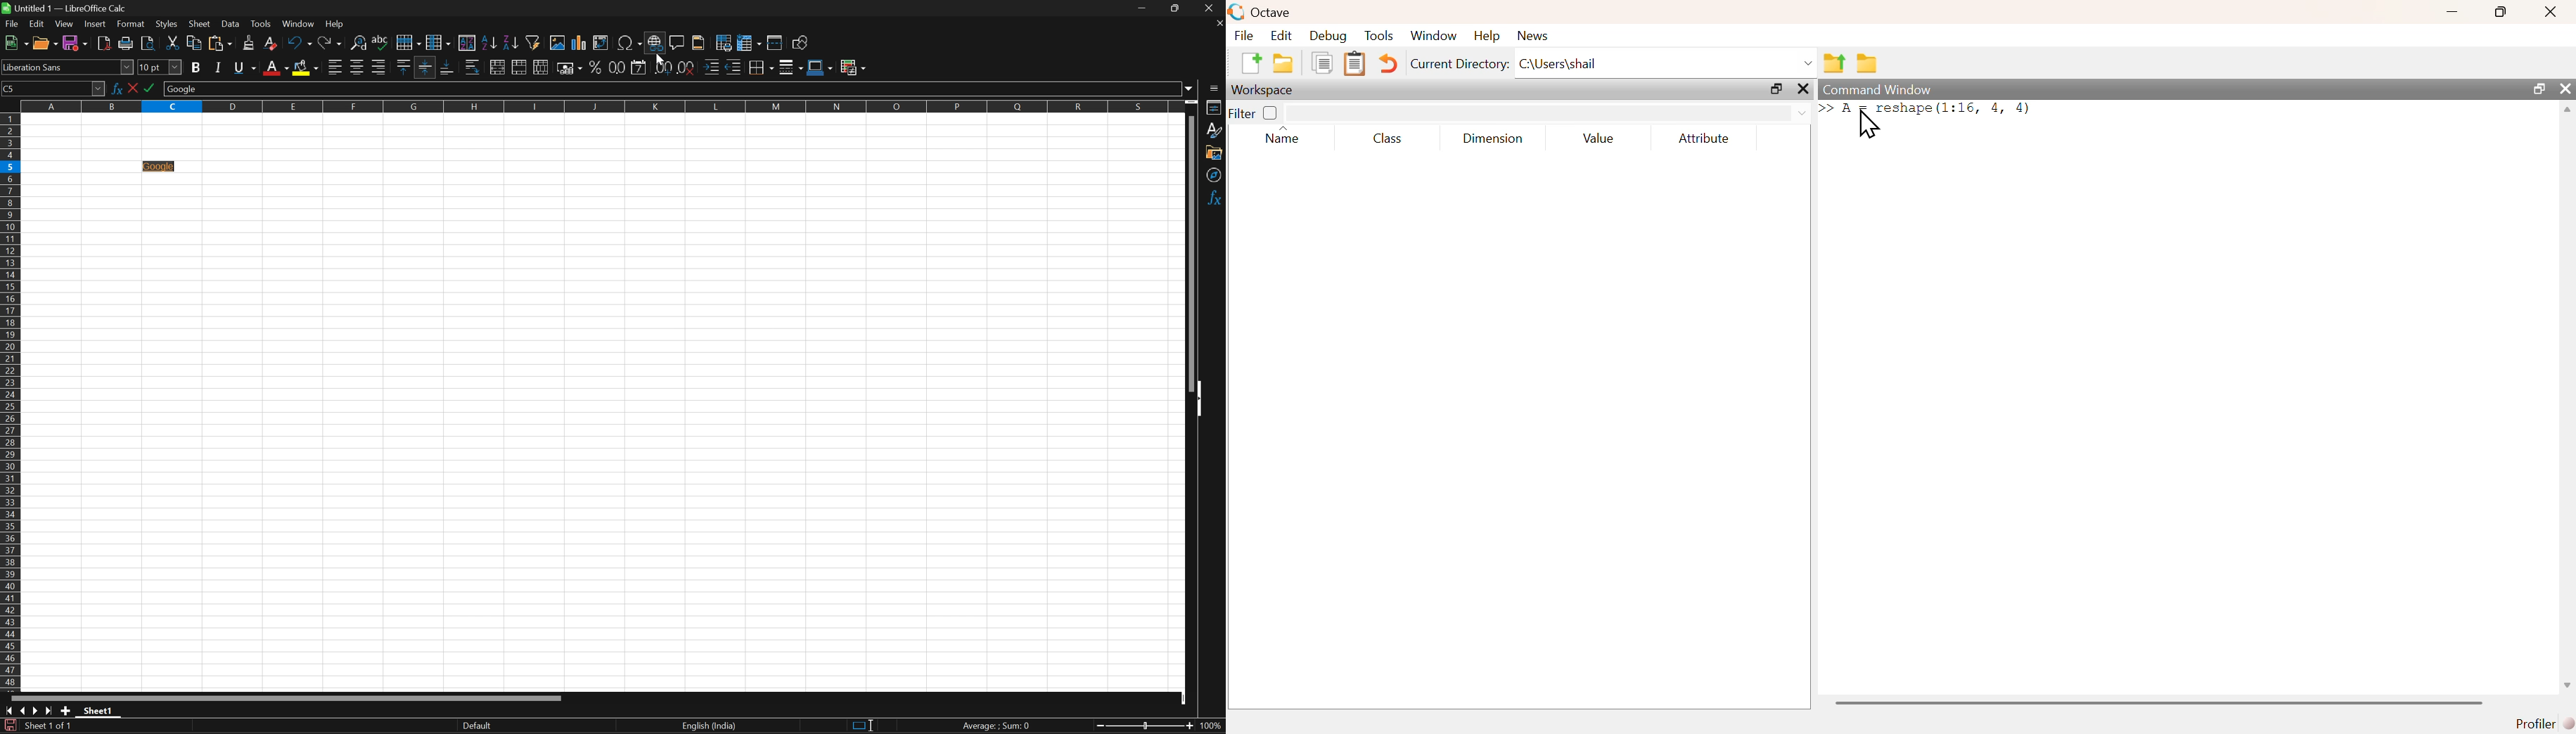 Image resolution: width=2576 pixels, height=756 pixels. Describe the element at coordinates (68, 69) in the screenshot. I see `Font name` at that location.